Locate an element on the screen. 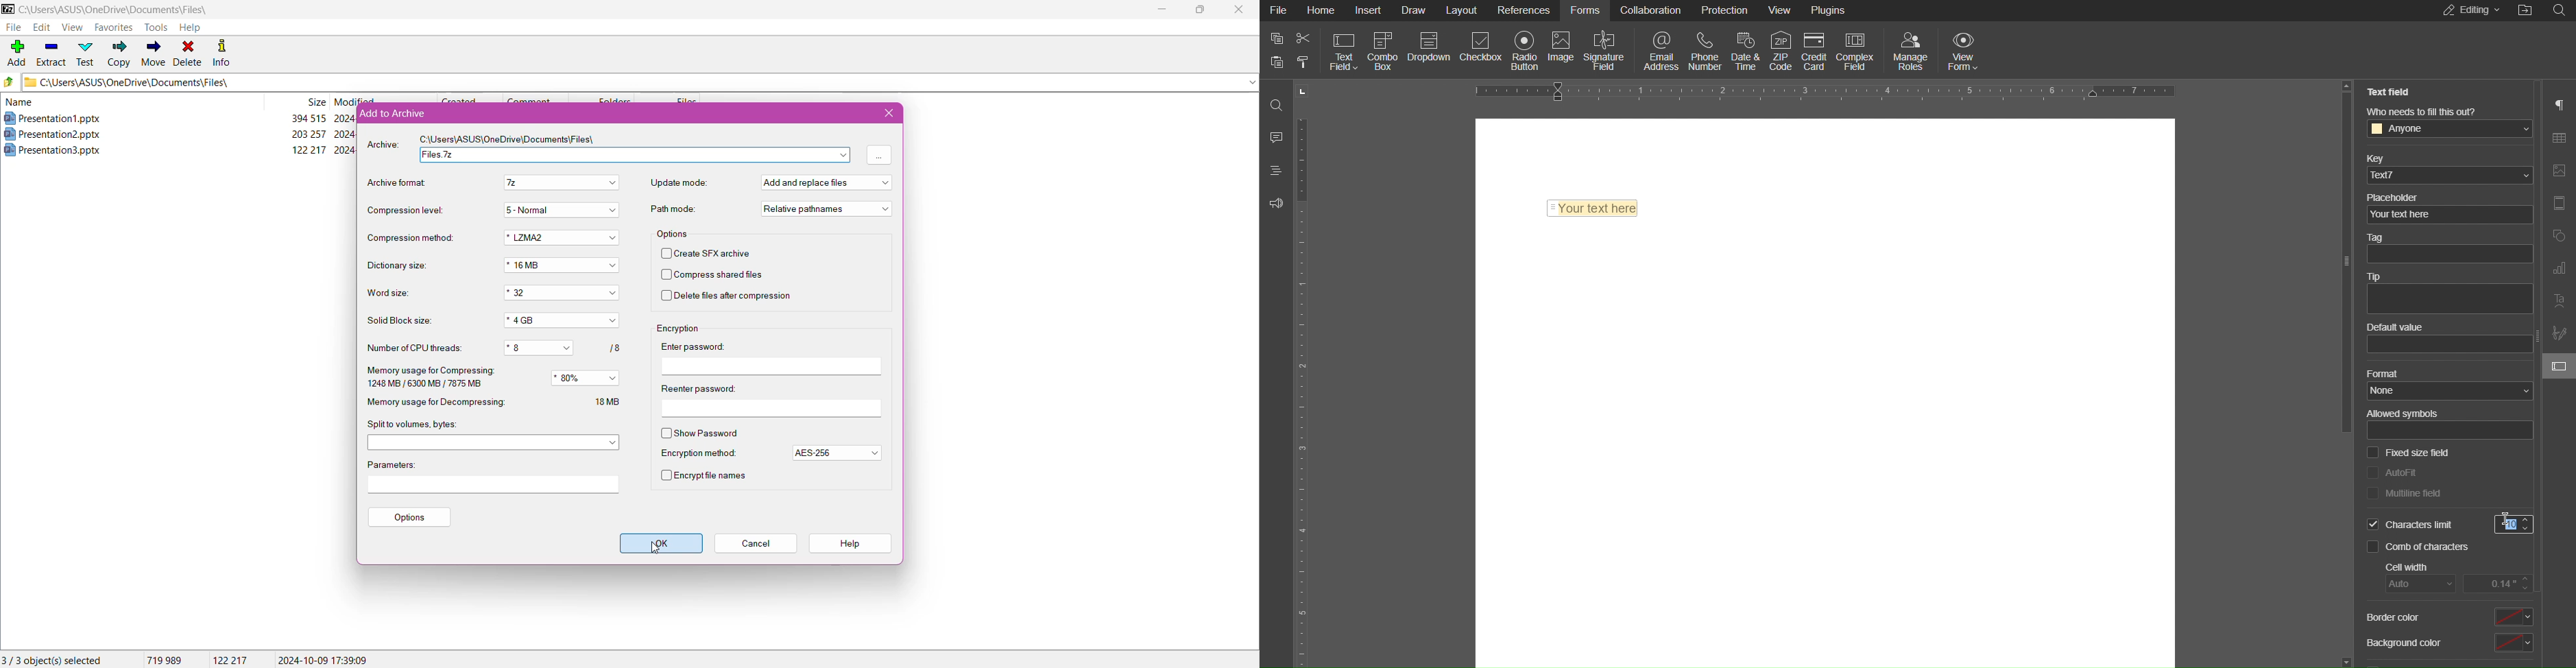  Options is located at coordinates (672, 234).